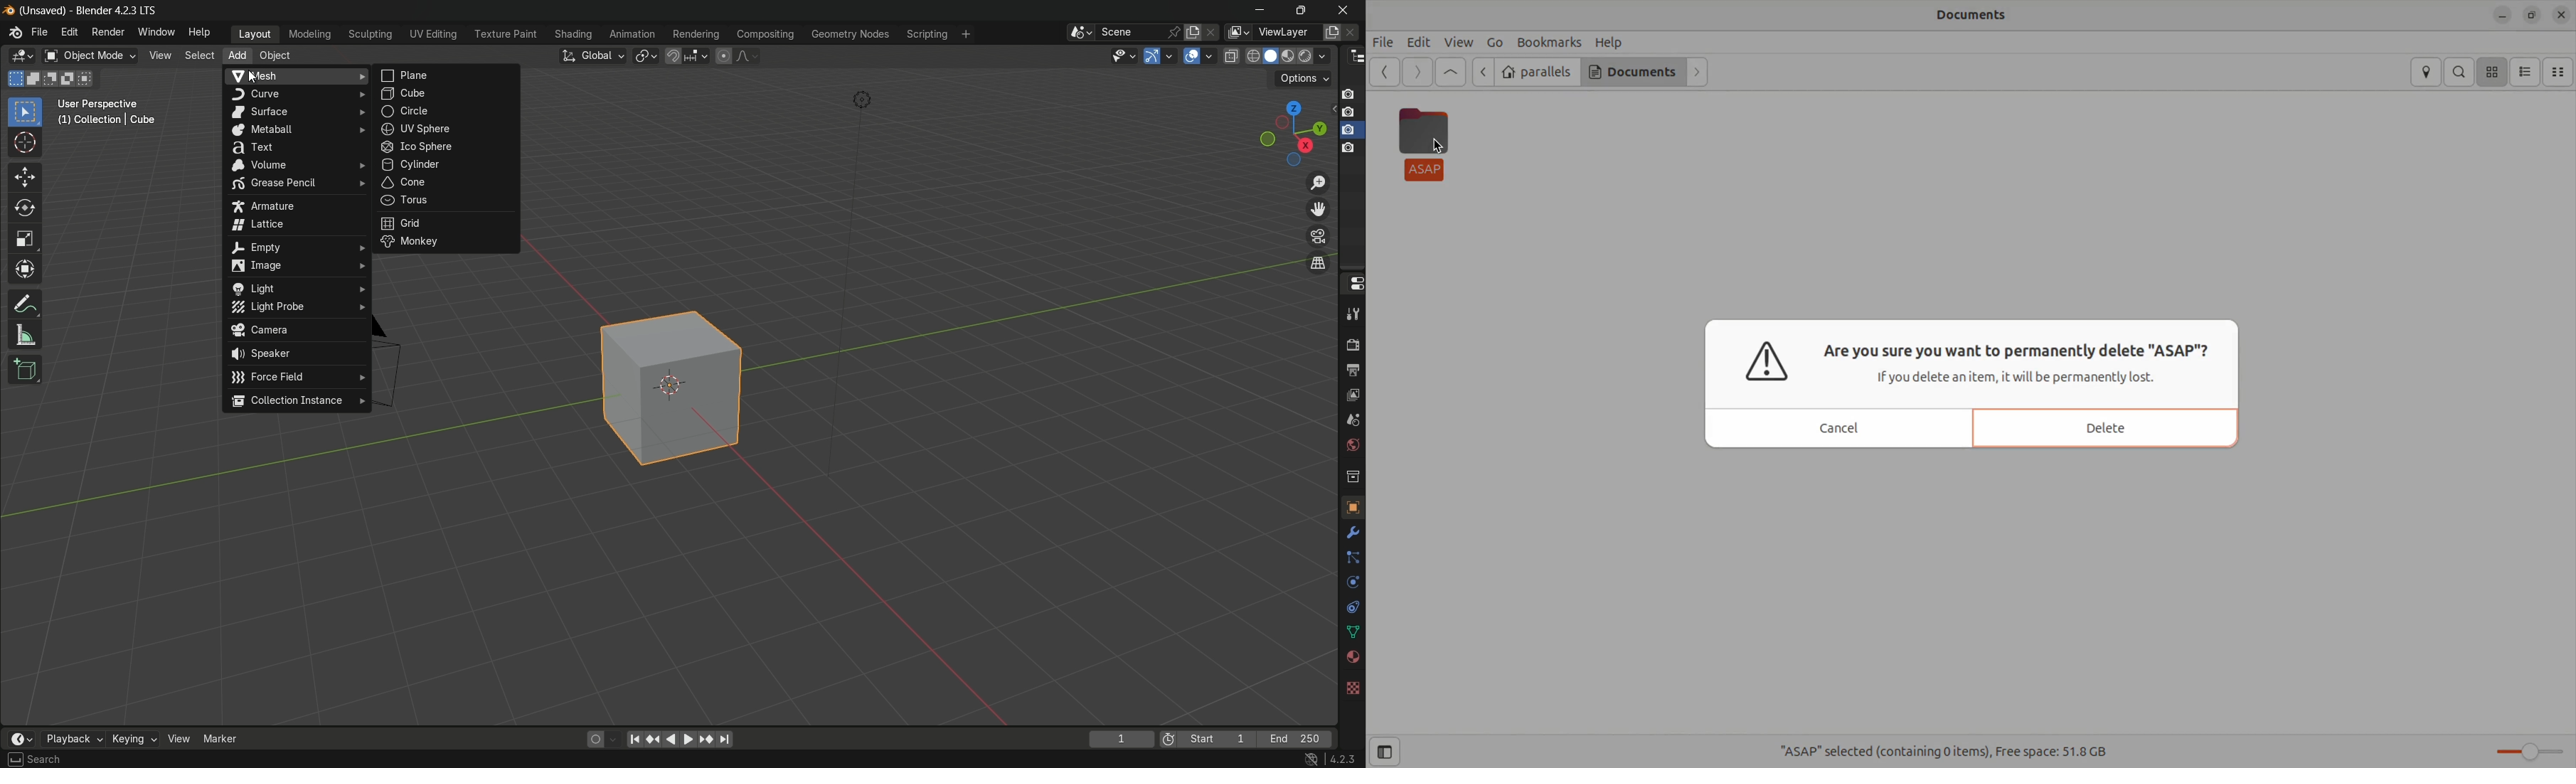 Image resolution: width=2576 pixels, height=784 pixels. What do you see at coordinates (1351, 370) in the screenshot?
I see `output` at bounding box center [1351, 370].